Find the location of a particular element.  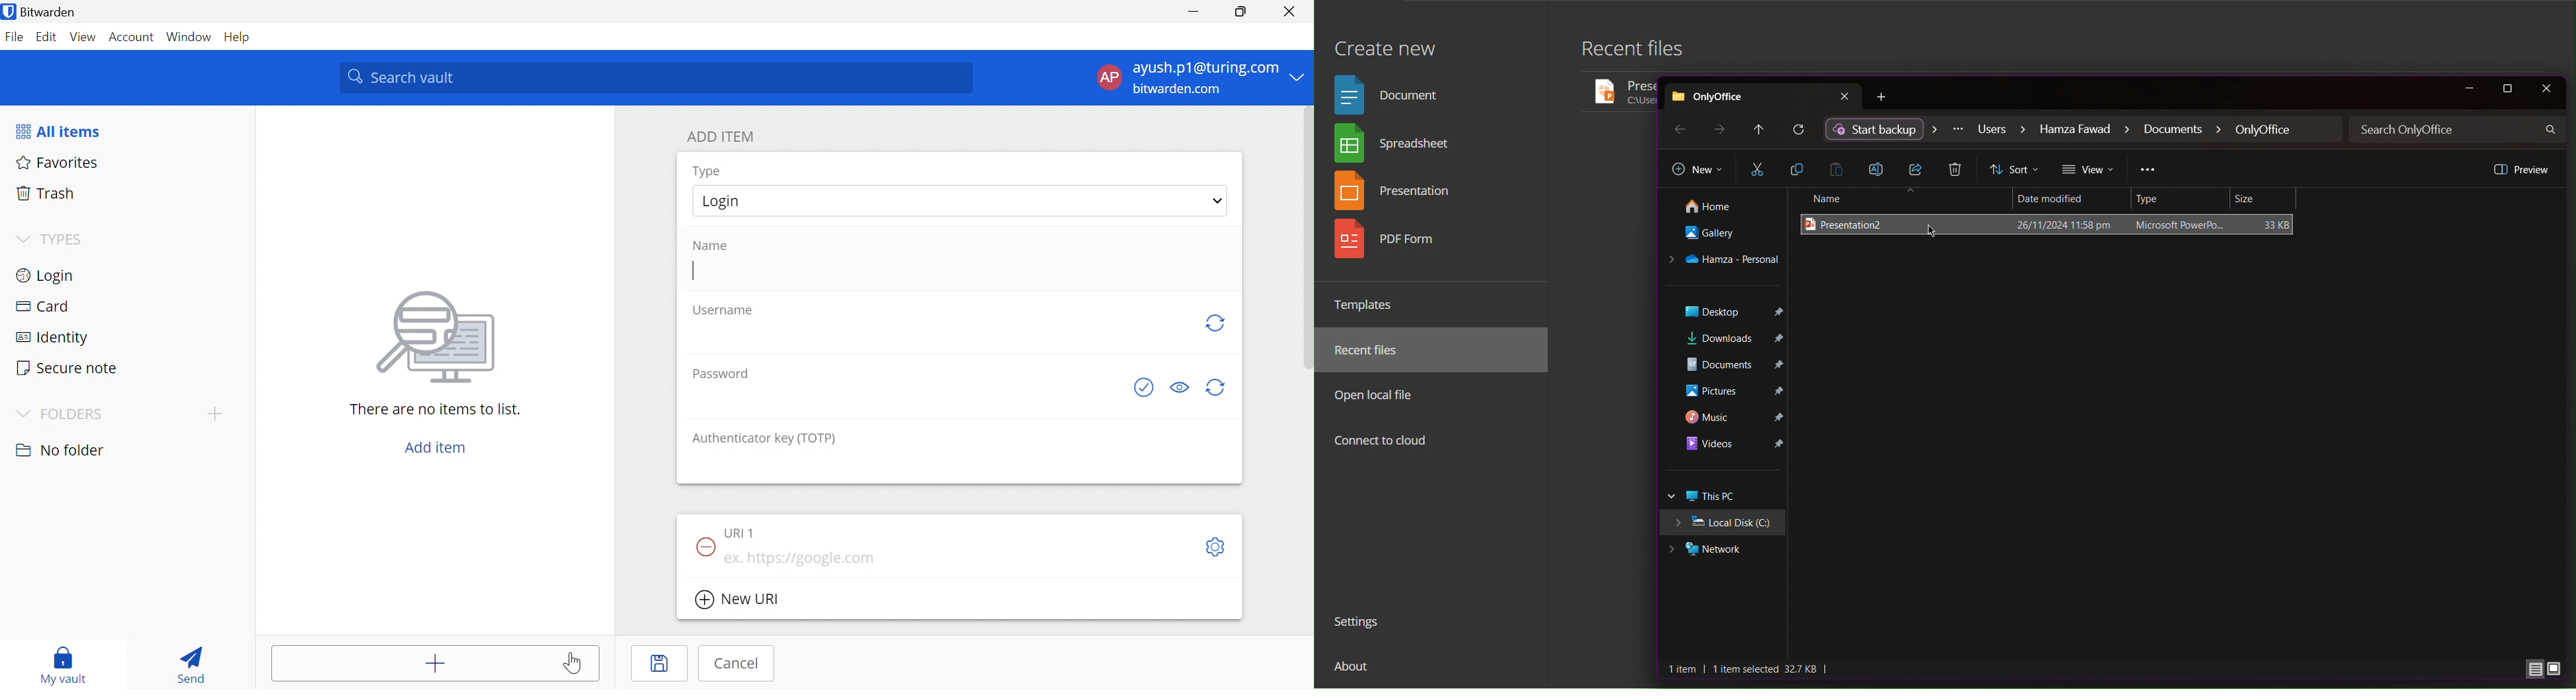

Settings is located at coordinates (1216, 547).